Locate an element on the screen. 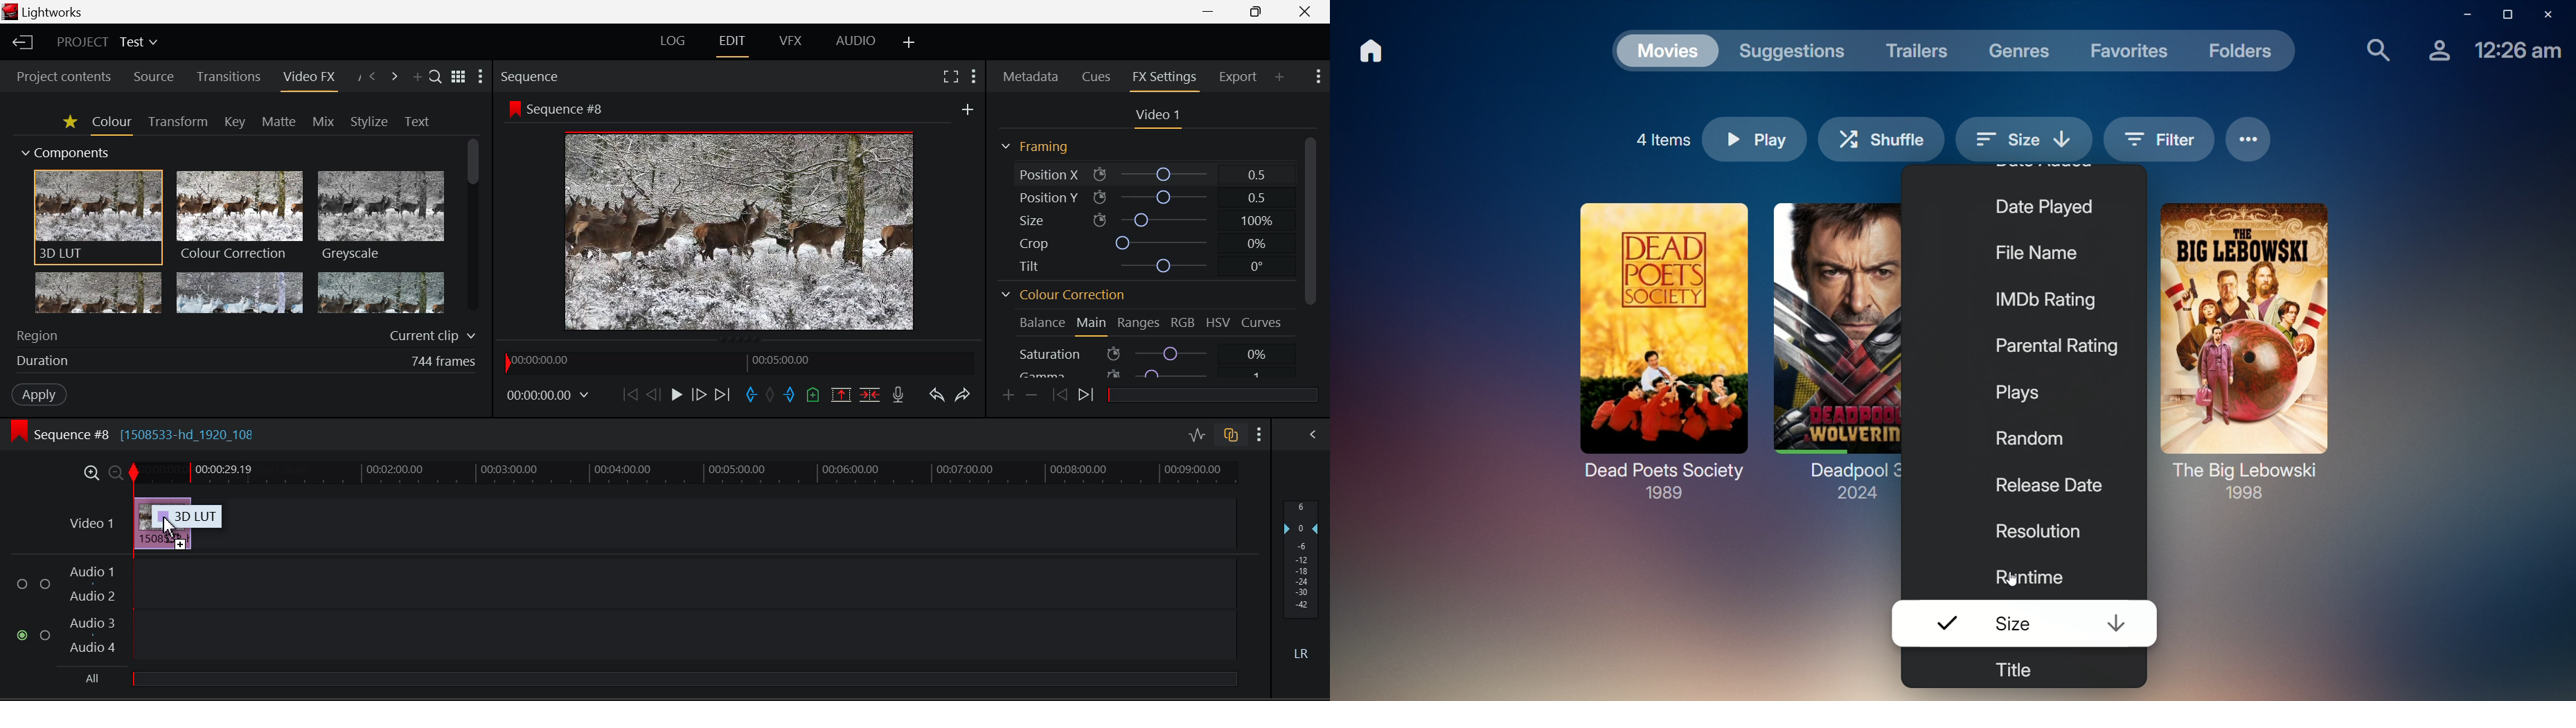 This screenshot has width=2576, height=728. LOG Layout is located at coordinates (674, 45).